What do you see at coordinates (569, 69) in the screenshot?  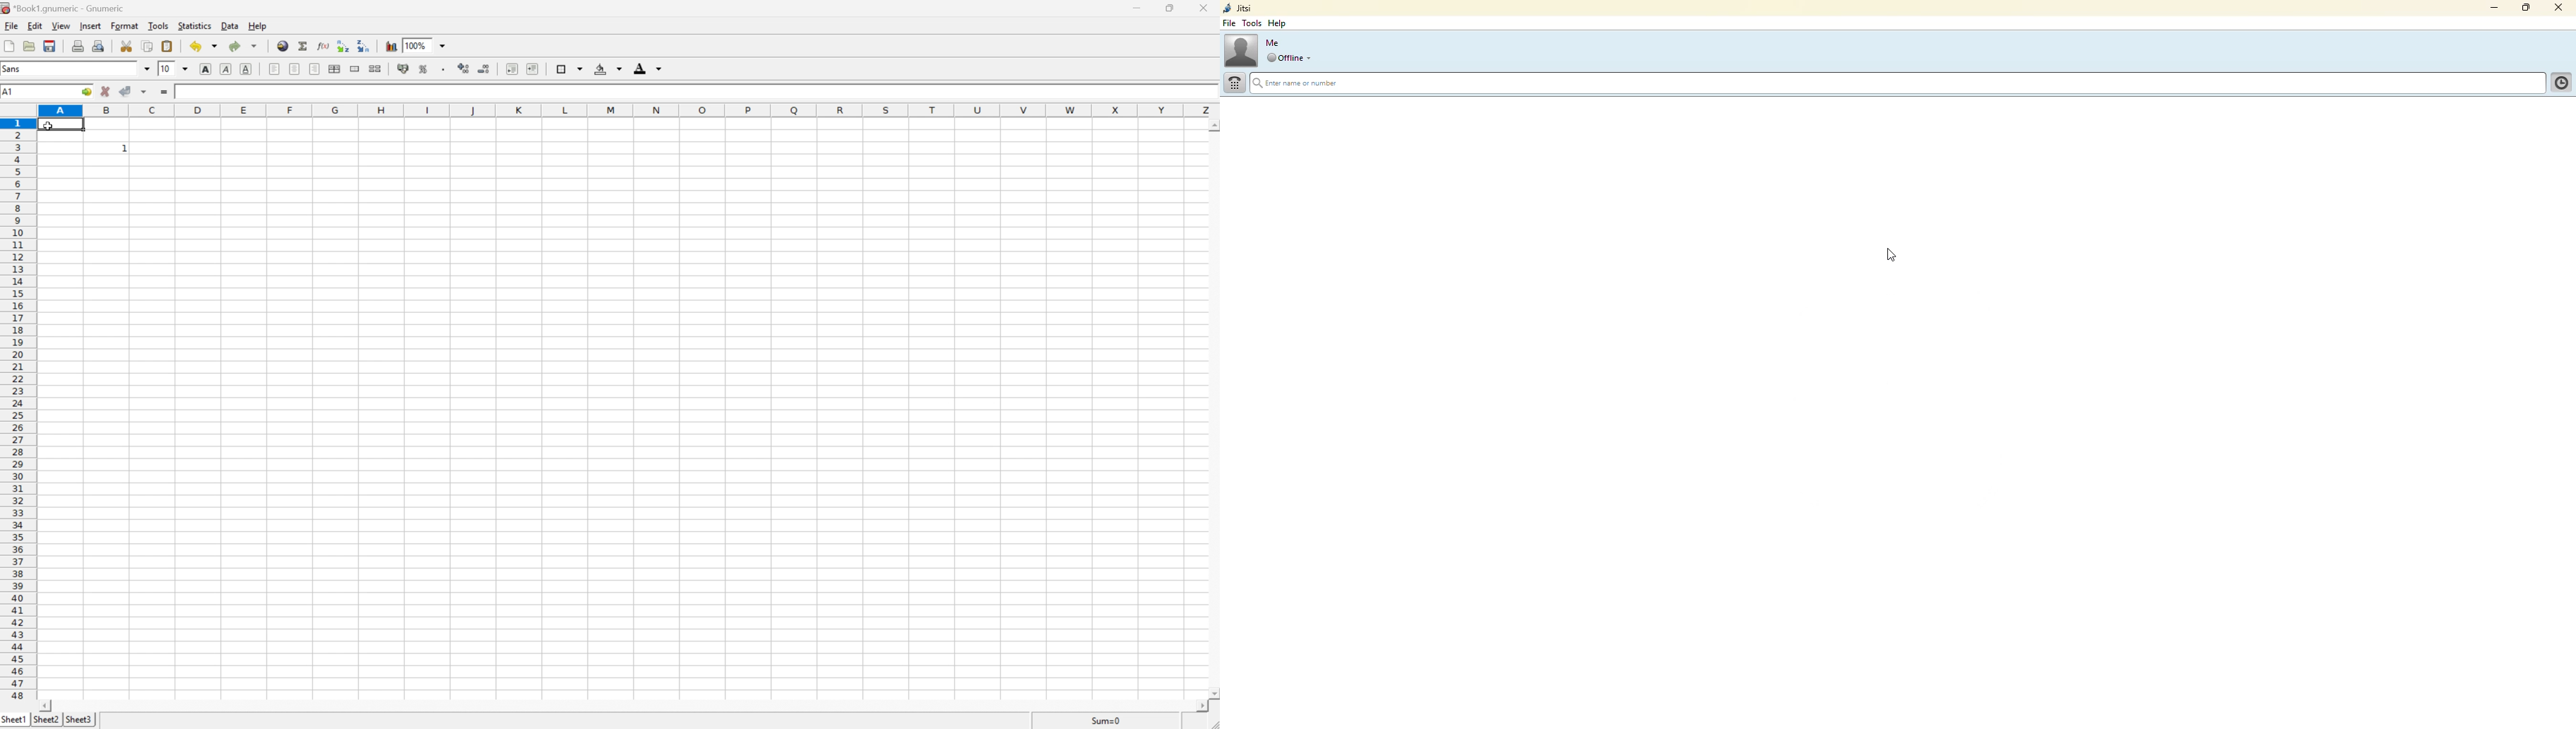 I see `borders` at bounding box center [569, 69].